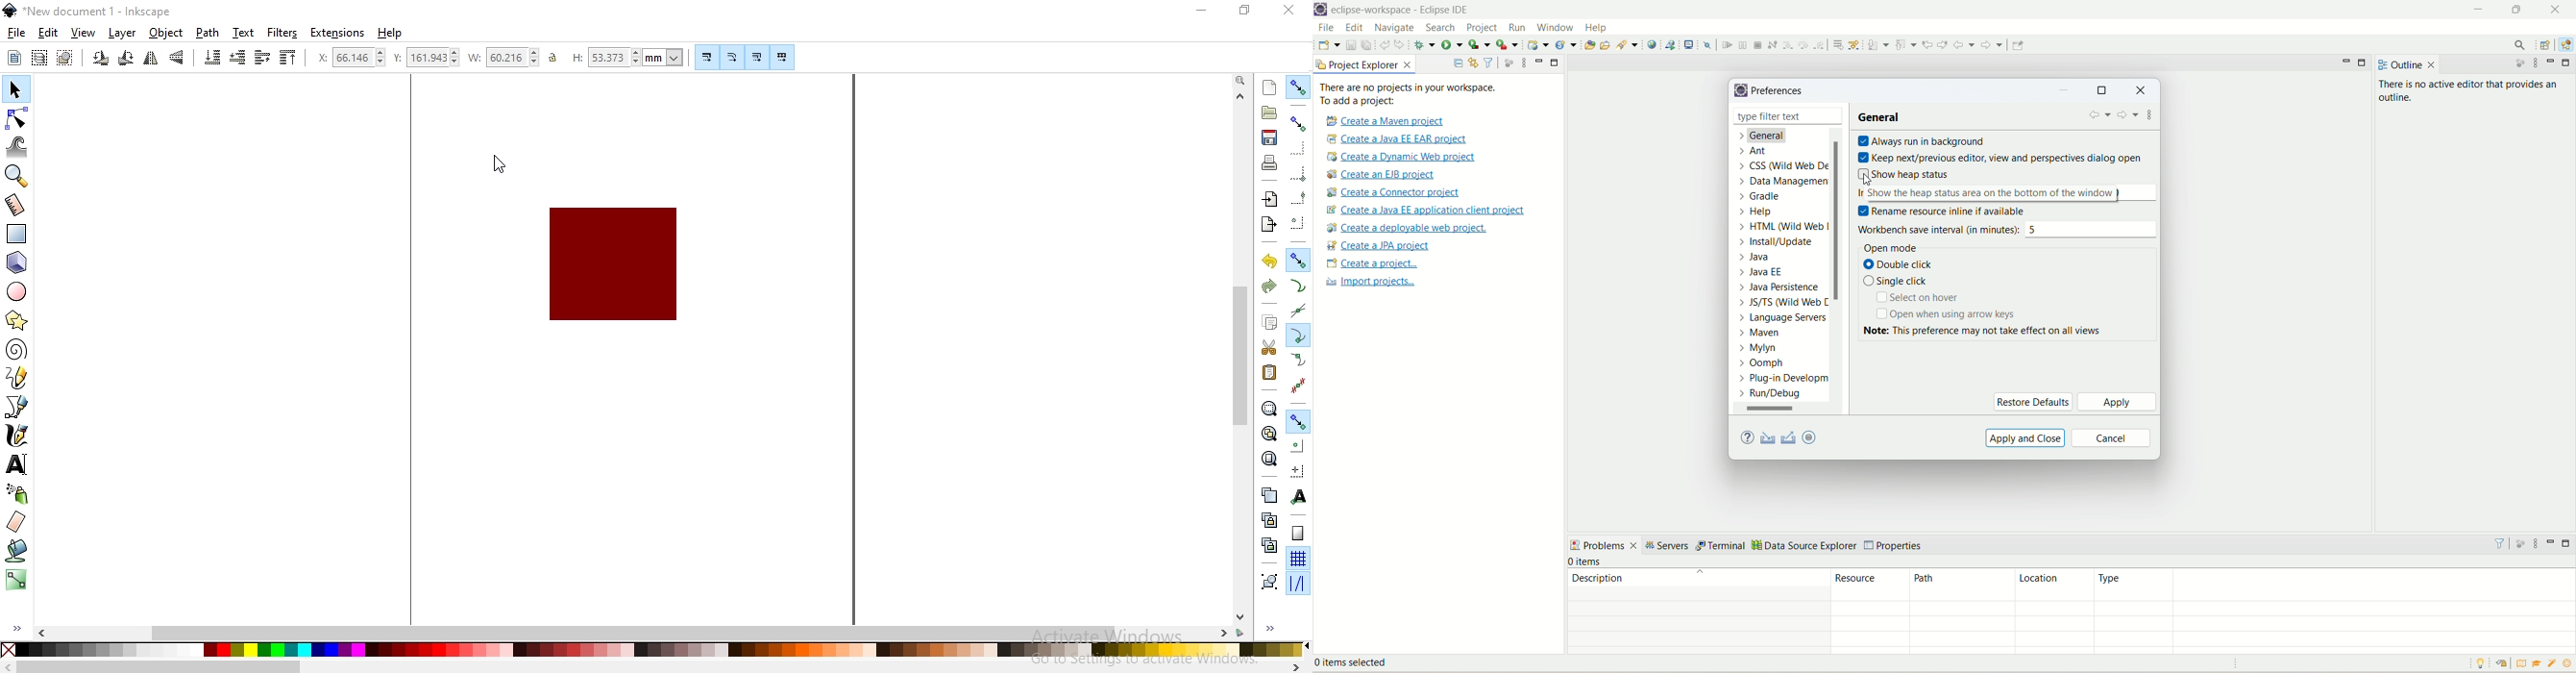 The image size is (2576, 700). Describe the element at coordinates (1762, 363) in the screenshot. I see `oomph` at that location.